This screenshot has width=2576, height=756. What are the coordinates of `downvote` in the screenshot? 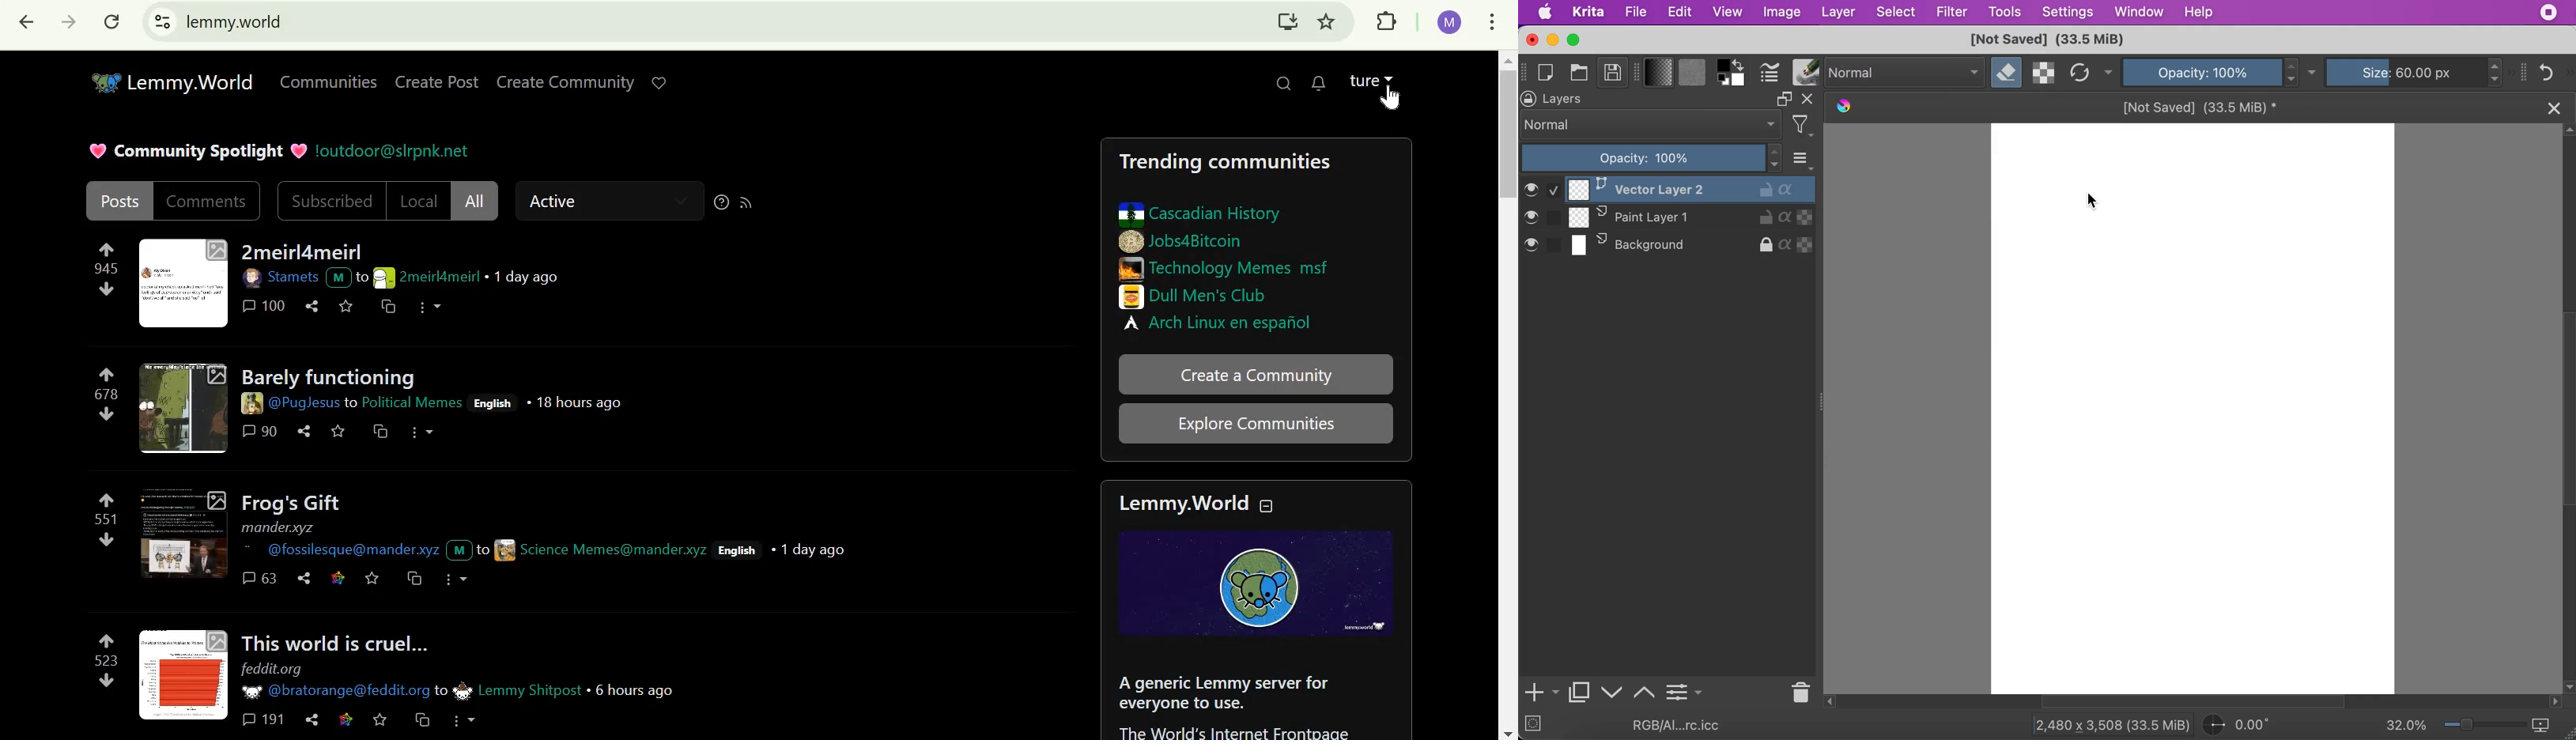 It's located at (108, 413).